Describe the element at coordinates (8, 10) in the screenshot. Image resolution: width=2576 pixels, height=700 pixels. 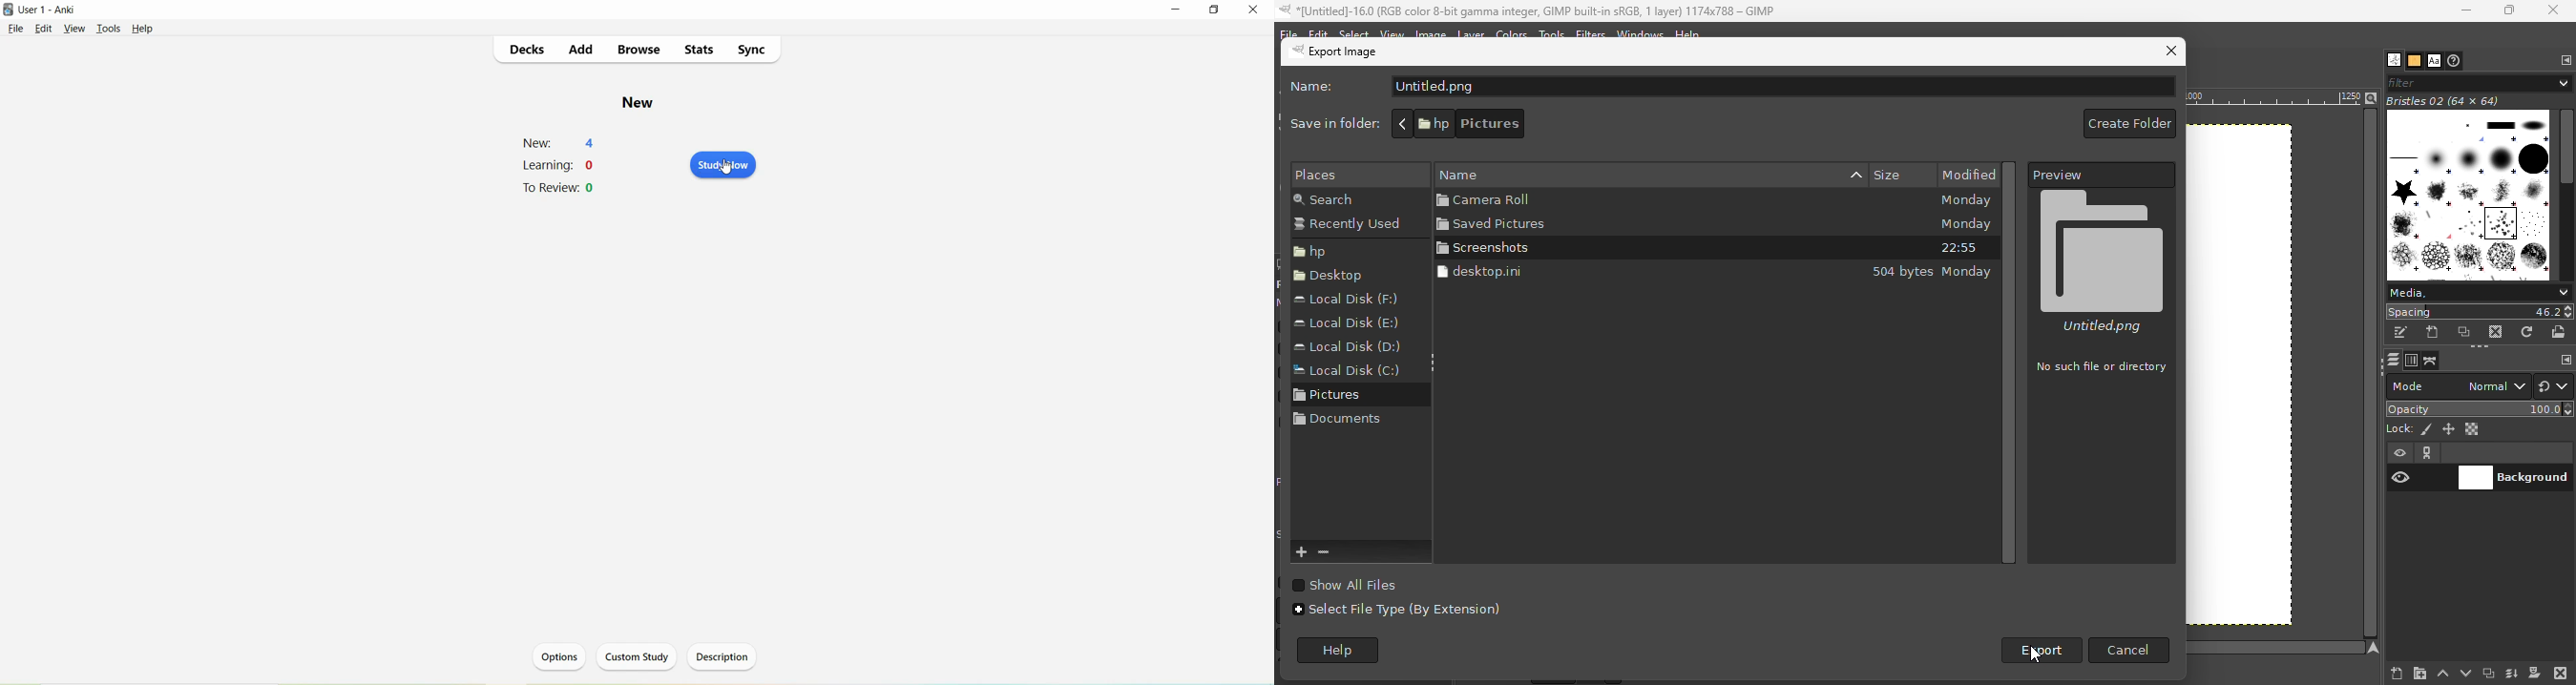
I see `Logo` at that location.